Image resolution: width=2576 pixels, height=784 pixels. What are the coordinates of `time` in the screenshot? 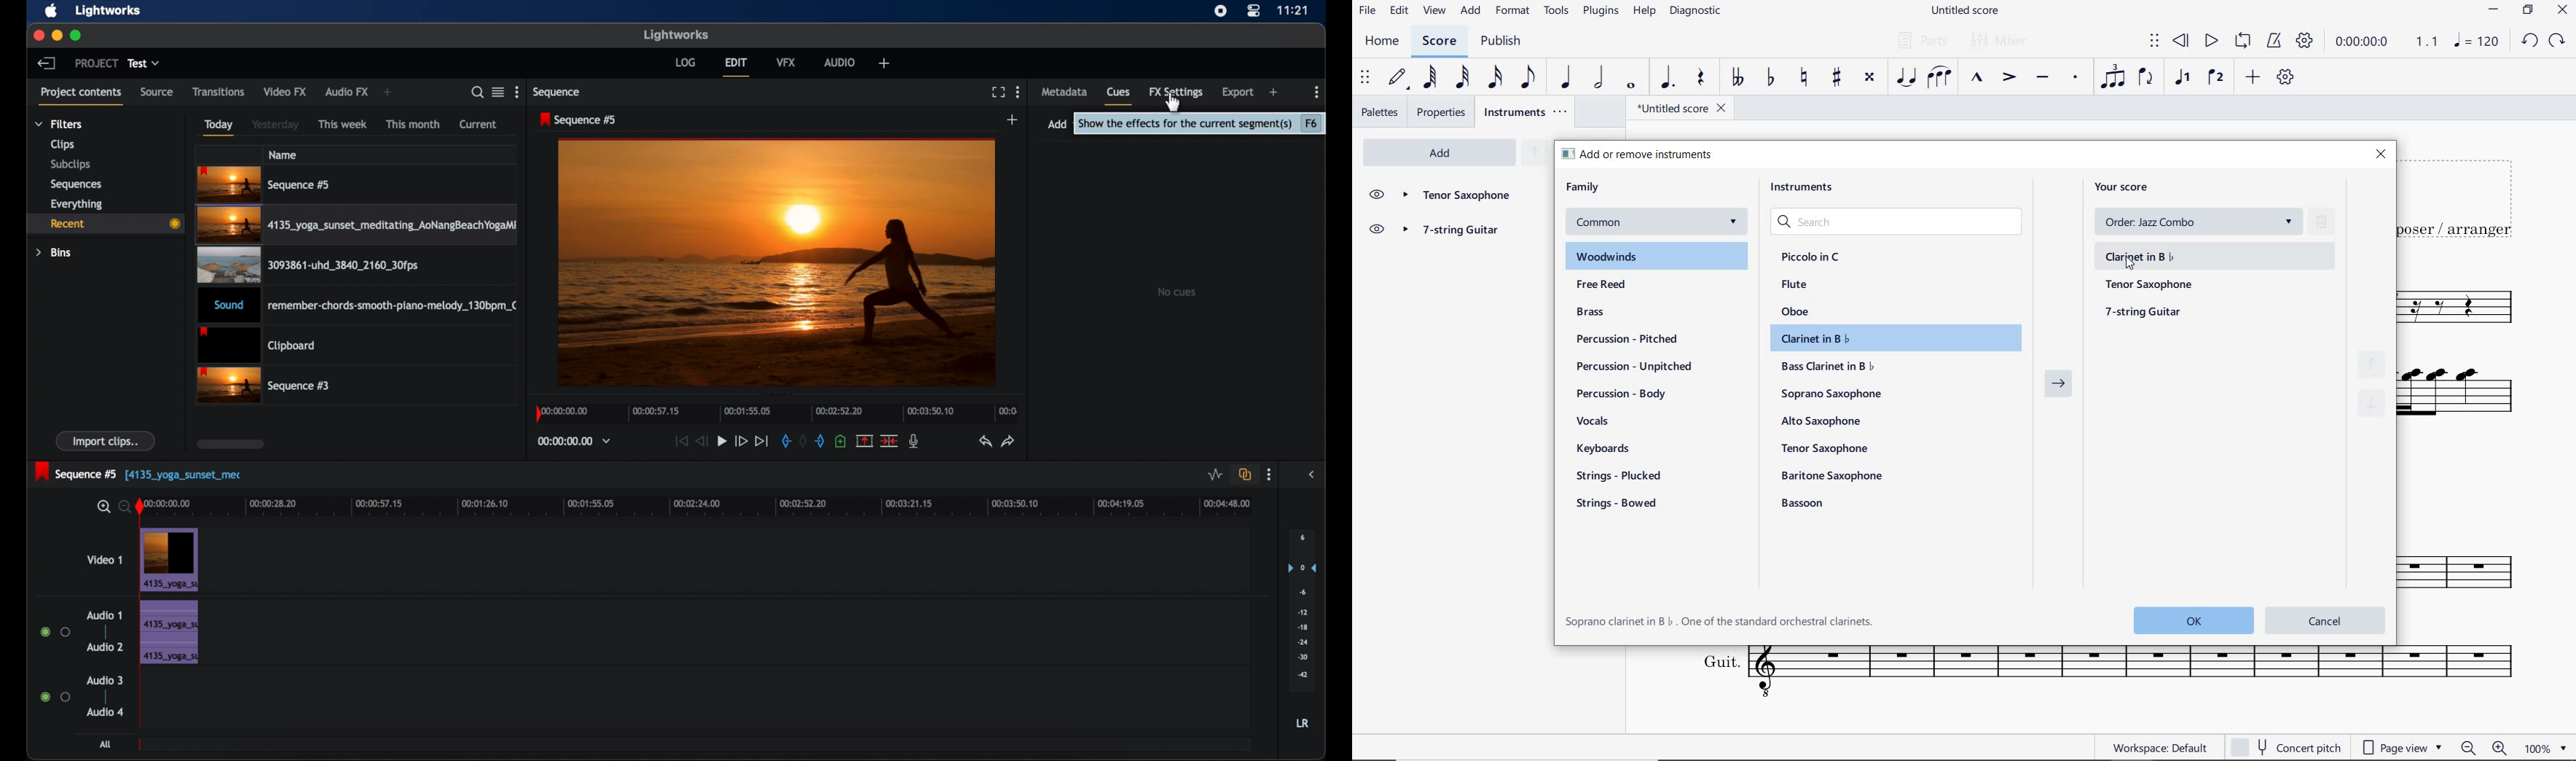 It's located at (1293, 10).